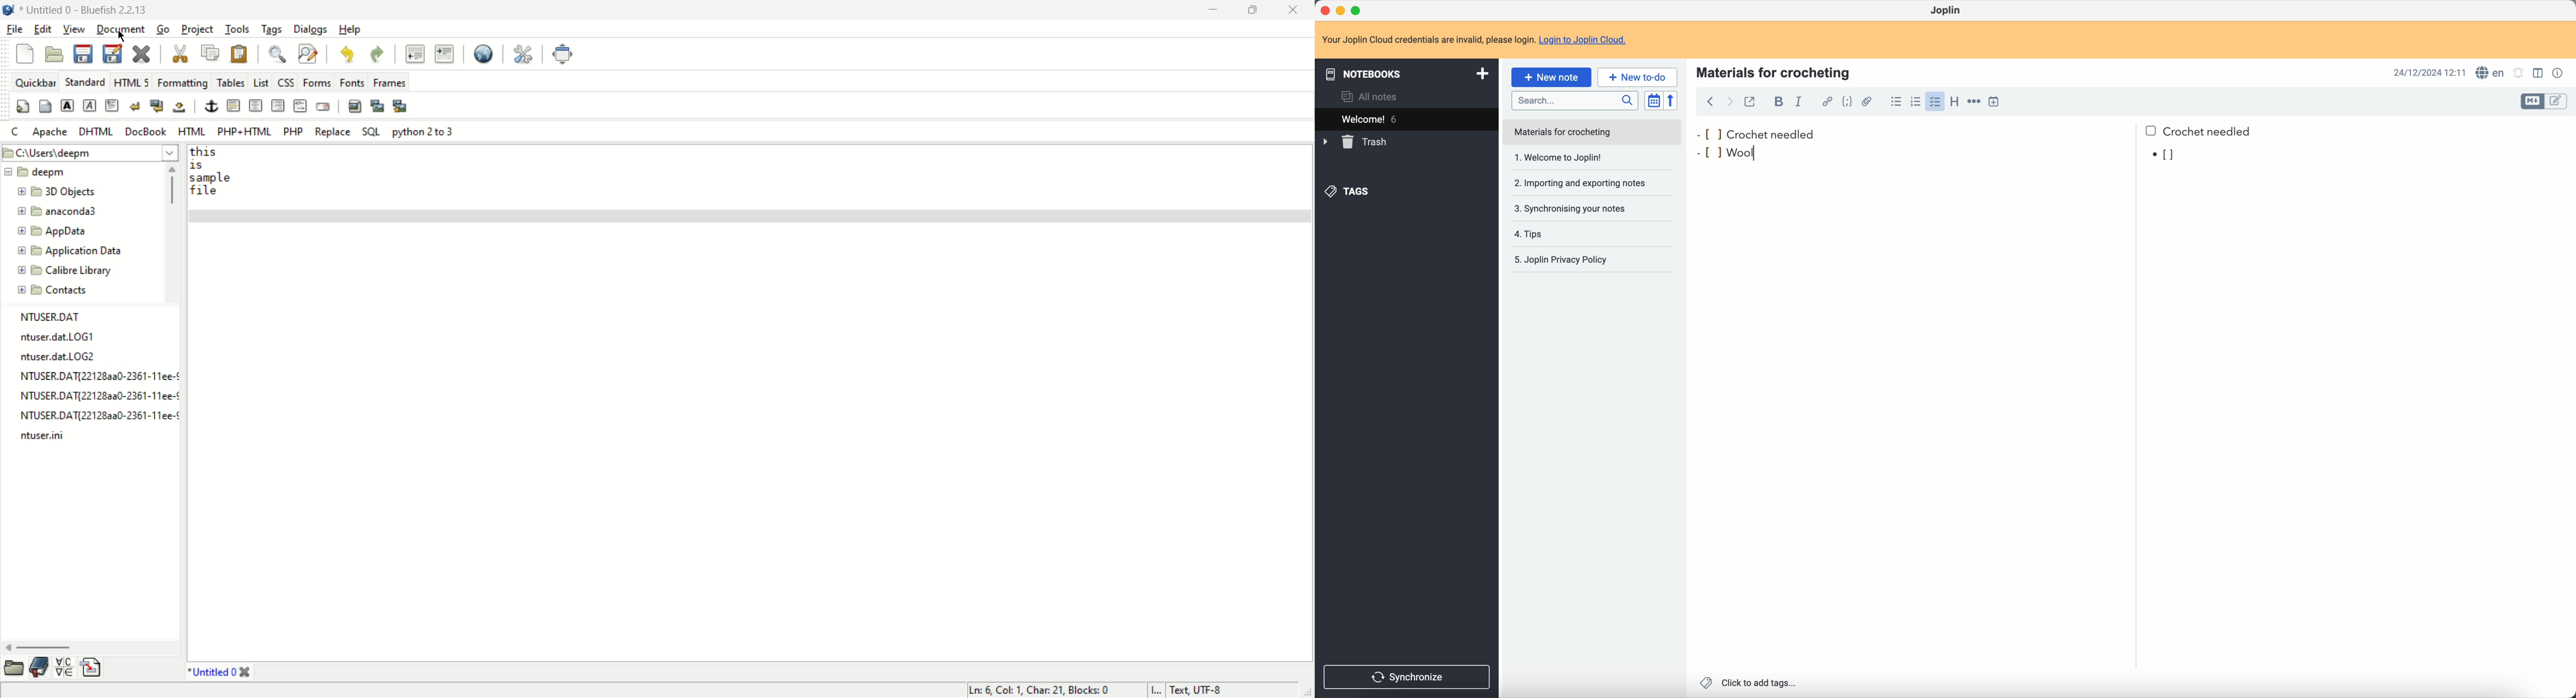 The image size is (2576, 700). I want to click on DHTML, so click(96, 132).